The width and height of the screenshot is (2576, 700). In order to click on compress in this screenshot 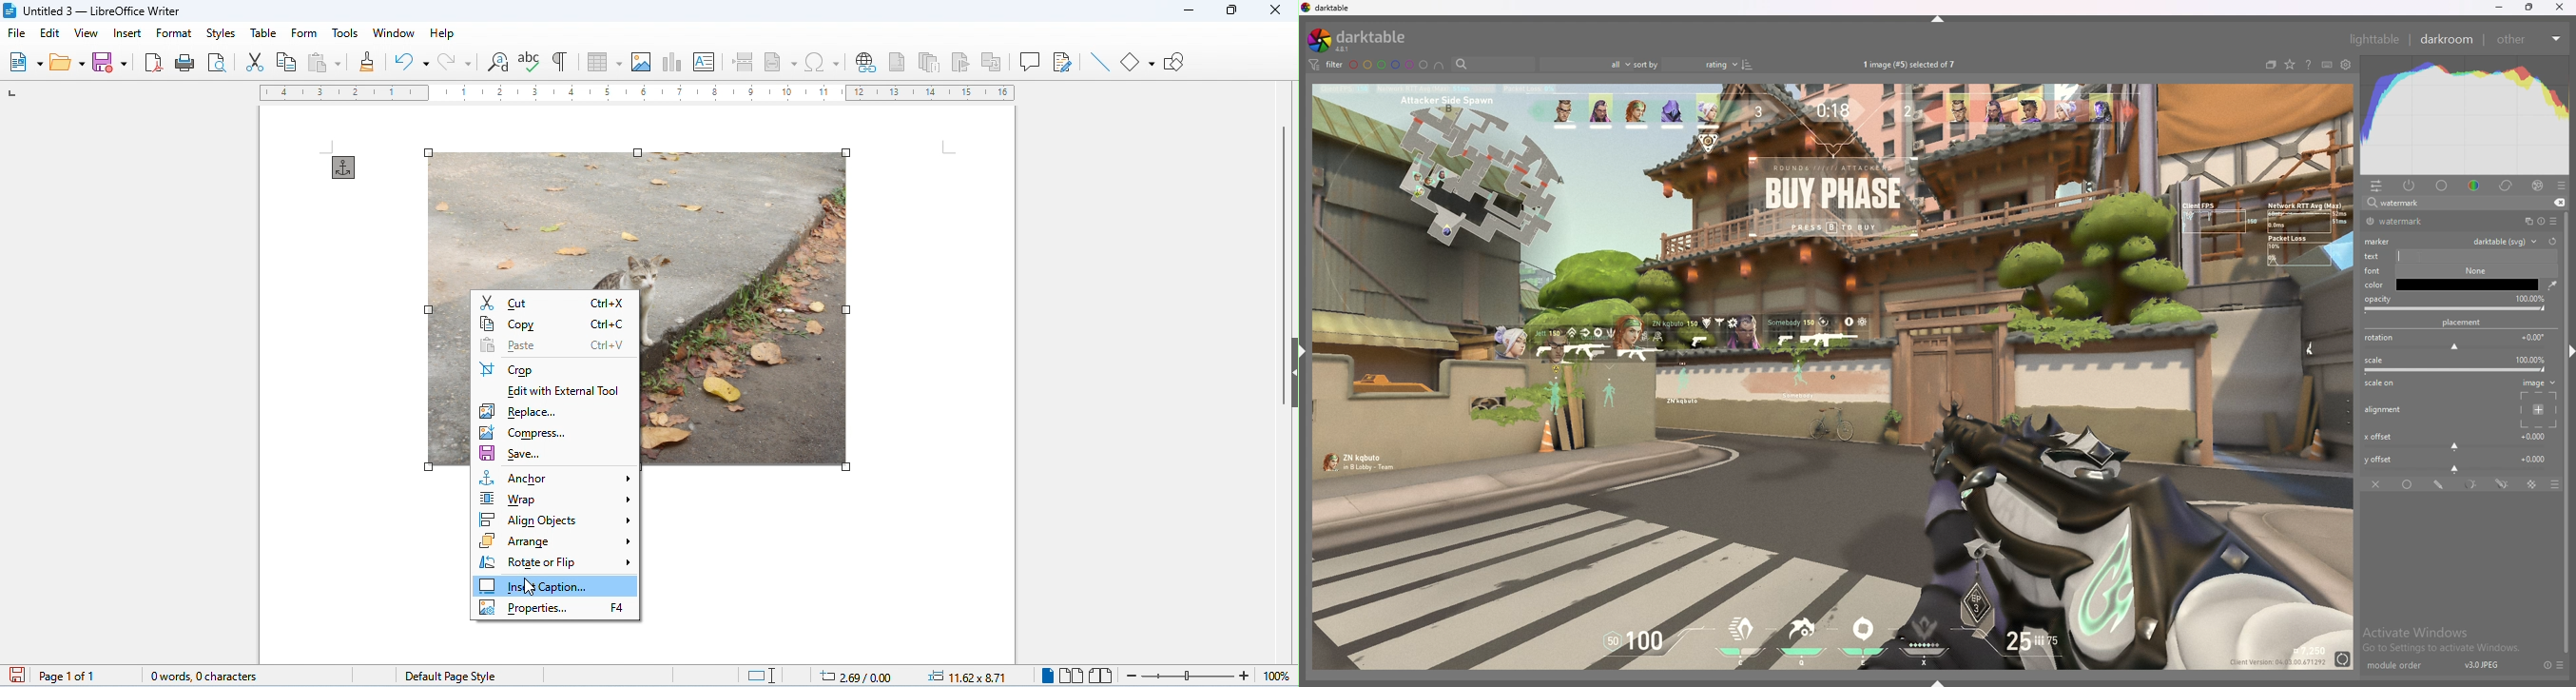, I will do `click(525, 433)`.